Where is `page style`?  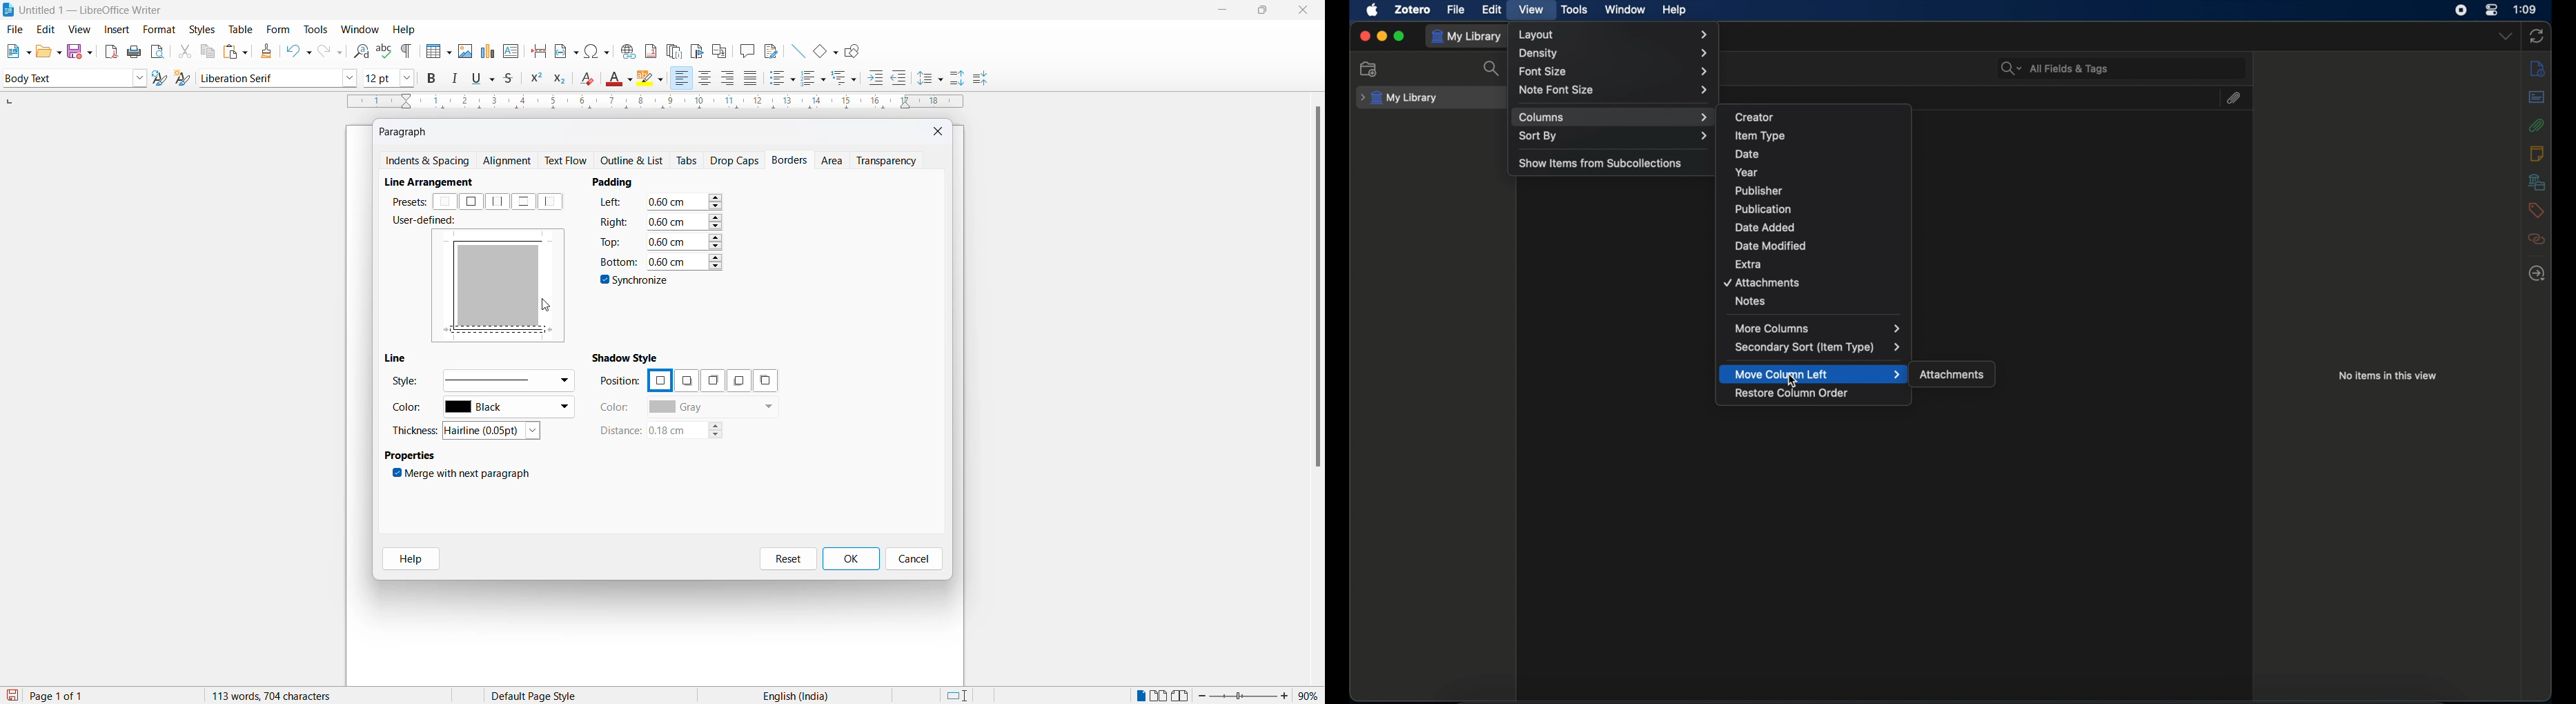
page style is located at coordinates (539, 696).